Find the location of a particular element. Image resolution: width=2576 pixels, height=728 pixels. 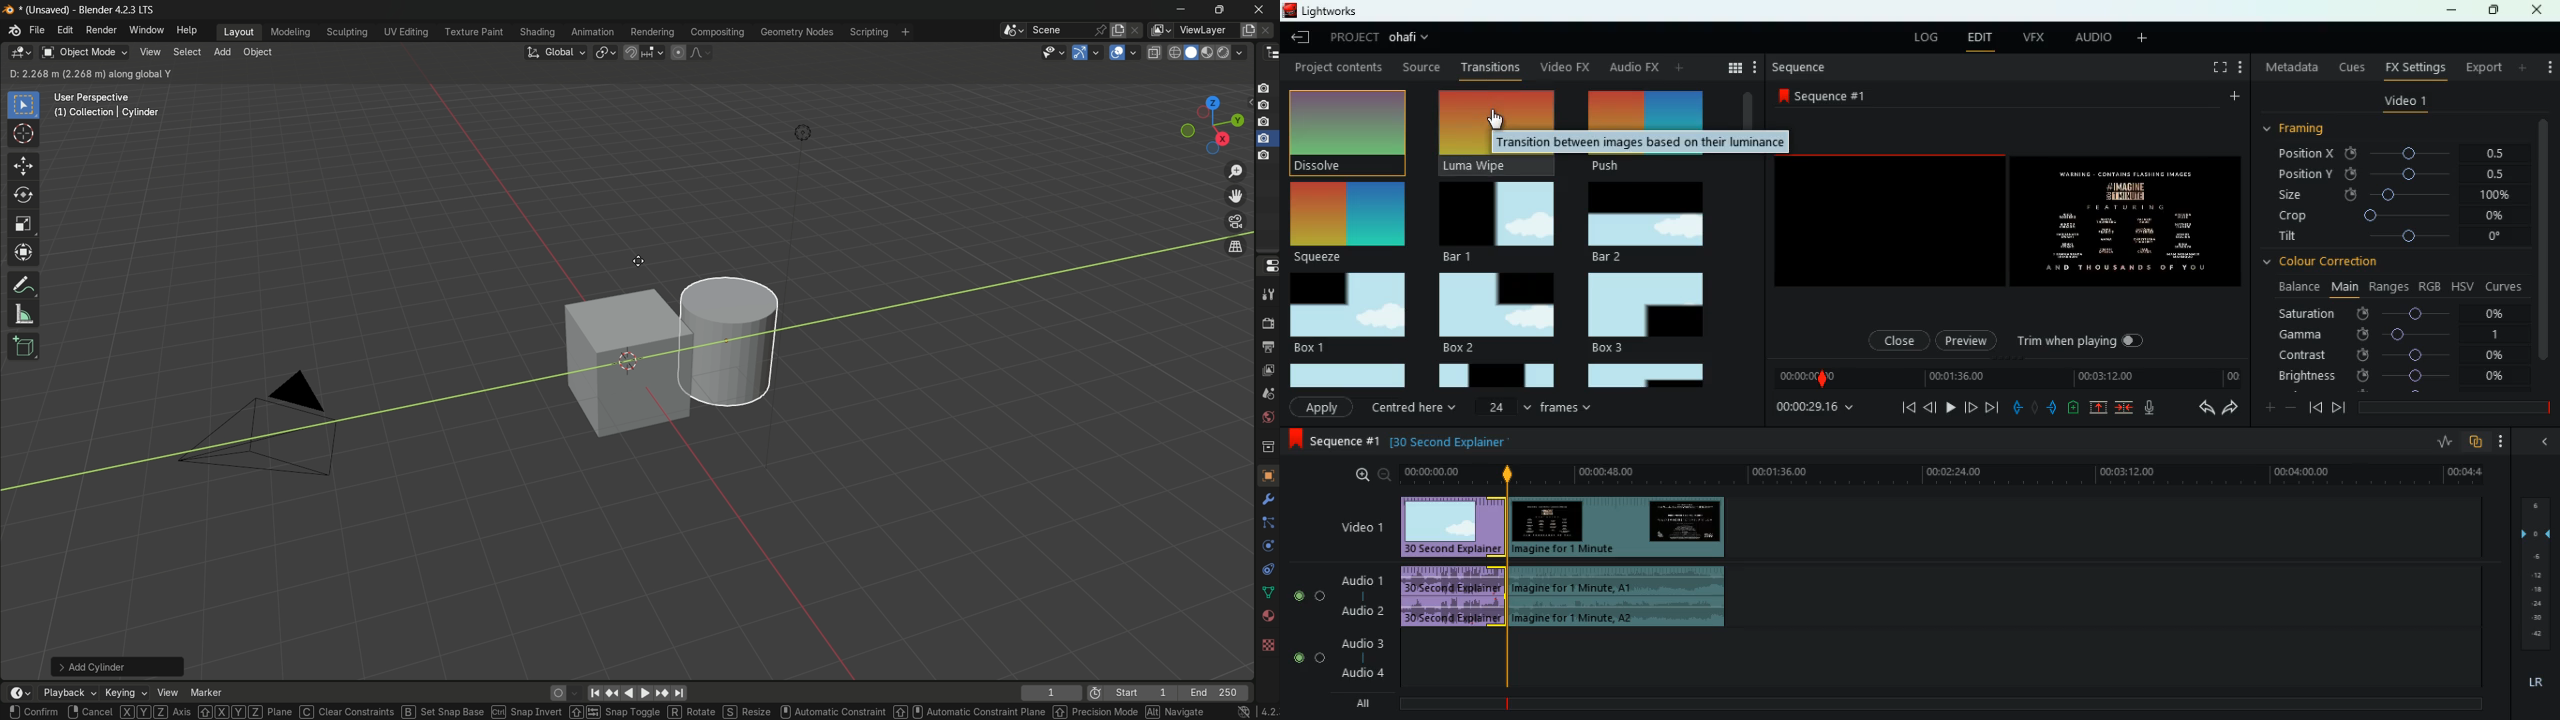

dissolve is located at coordinates (1349, 133).